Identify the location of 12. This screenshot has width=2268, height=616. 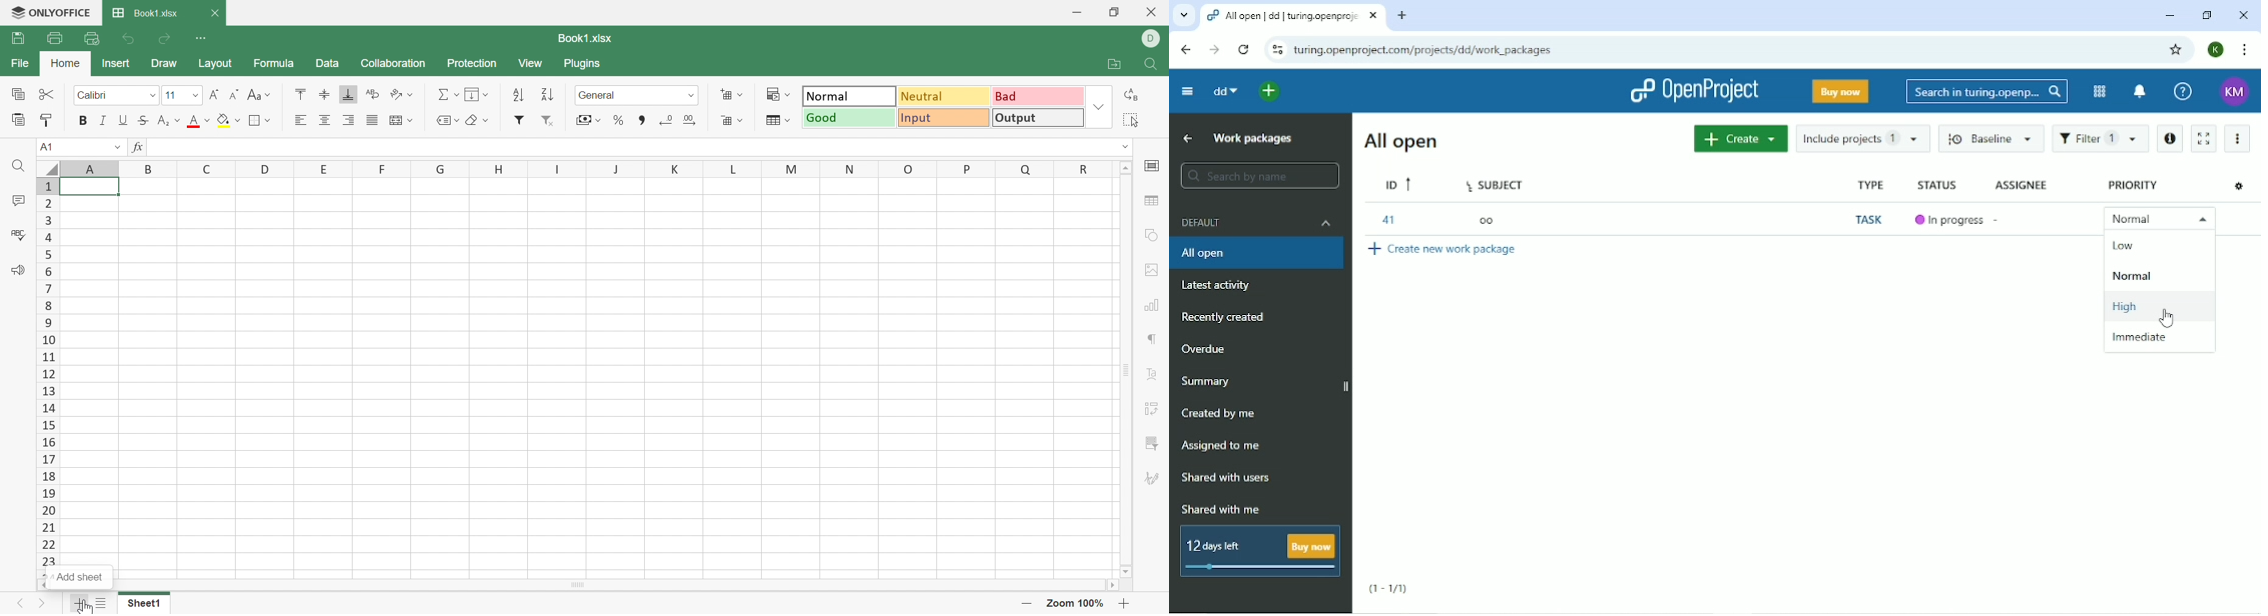
(46, 375).